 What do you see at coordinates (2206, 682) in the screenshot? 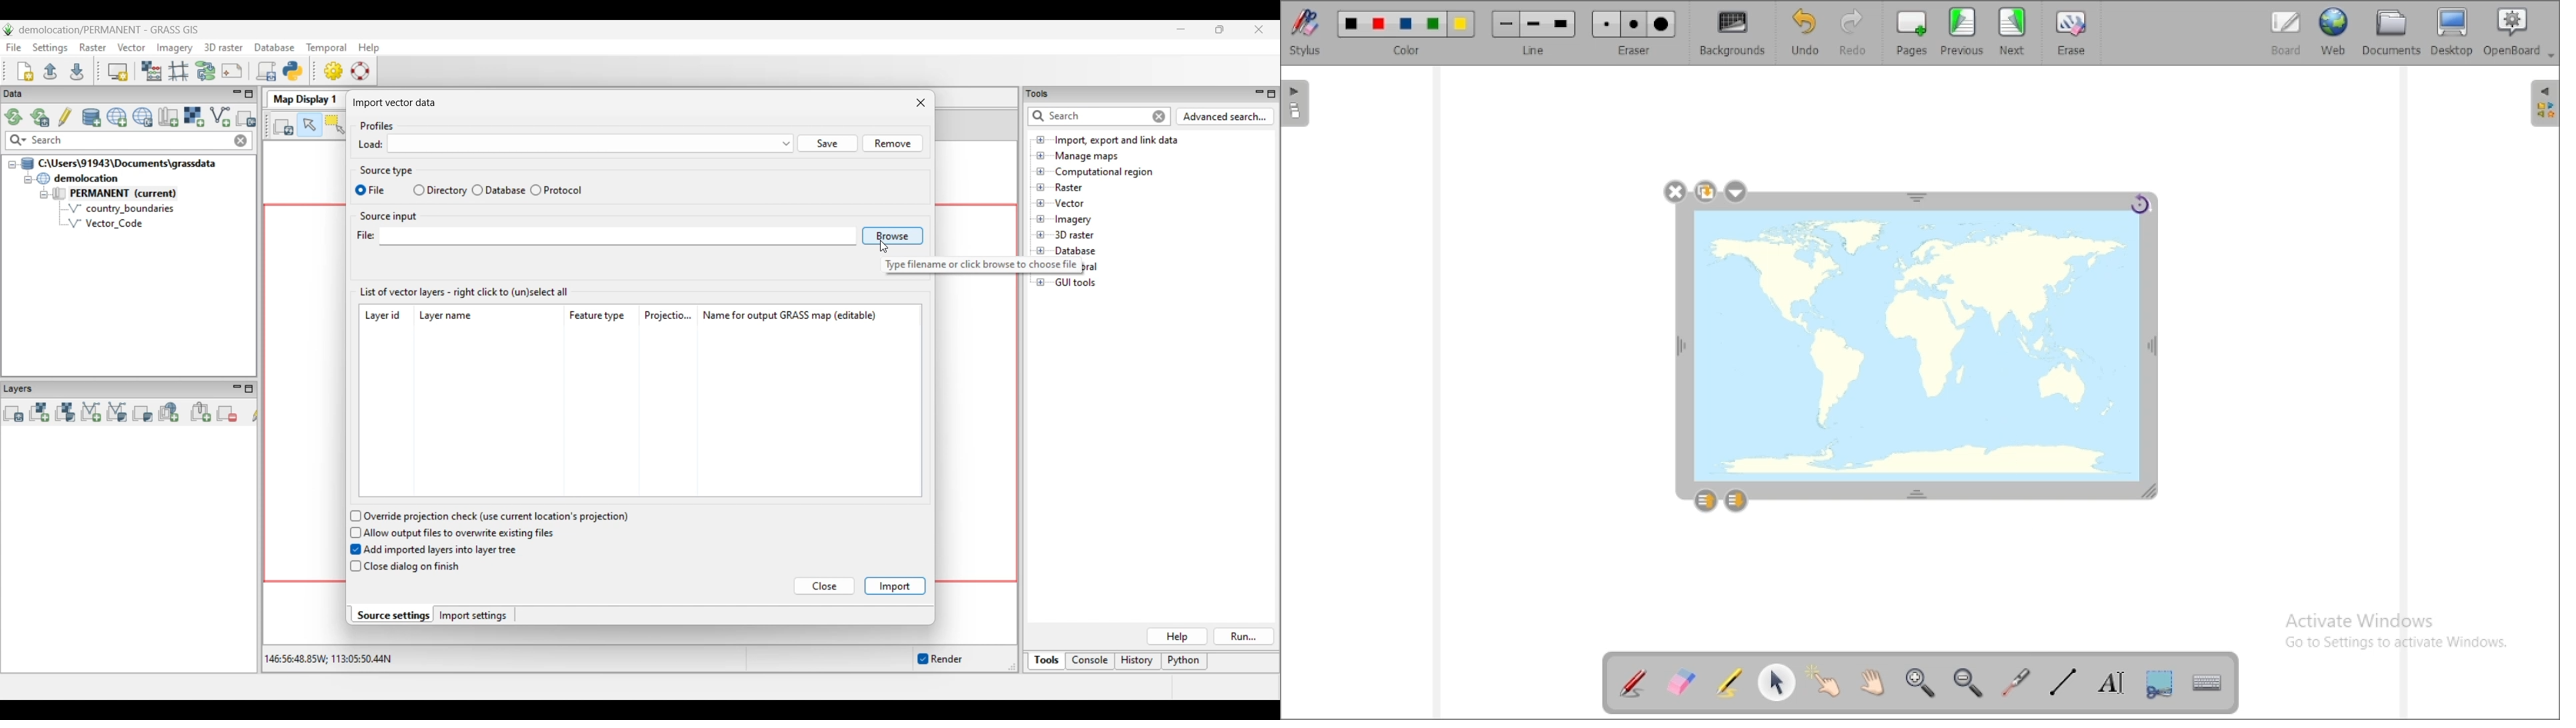
I see `display virtual keyboard` at bounding box center [2206, 682].